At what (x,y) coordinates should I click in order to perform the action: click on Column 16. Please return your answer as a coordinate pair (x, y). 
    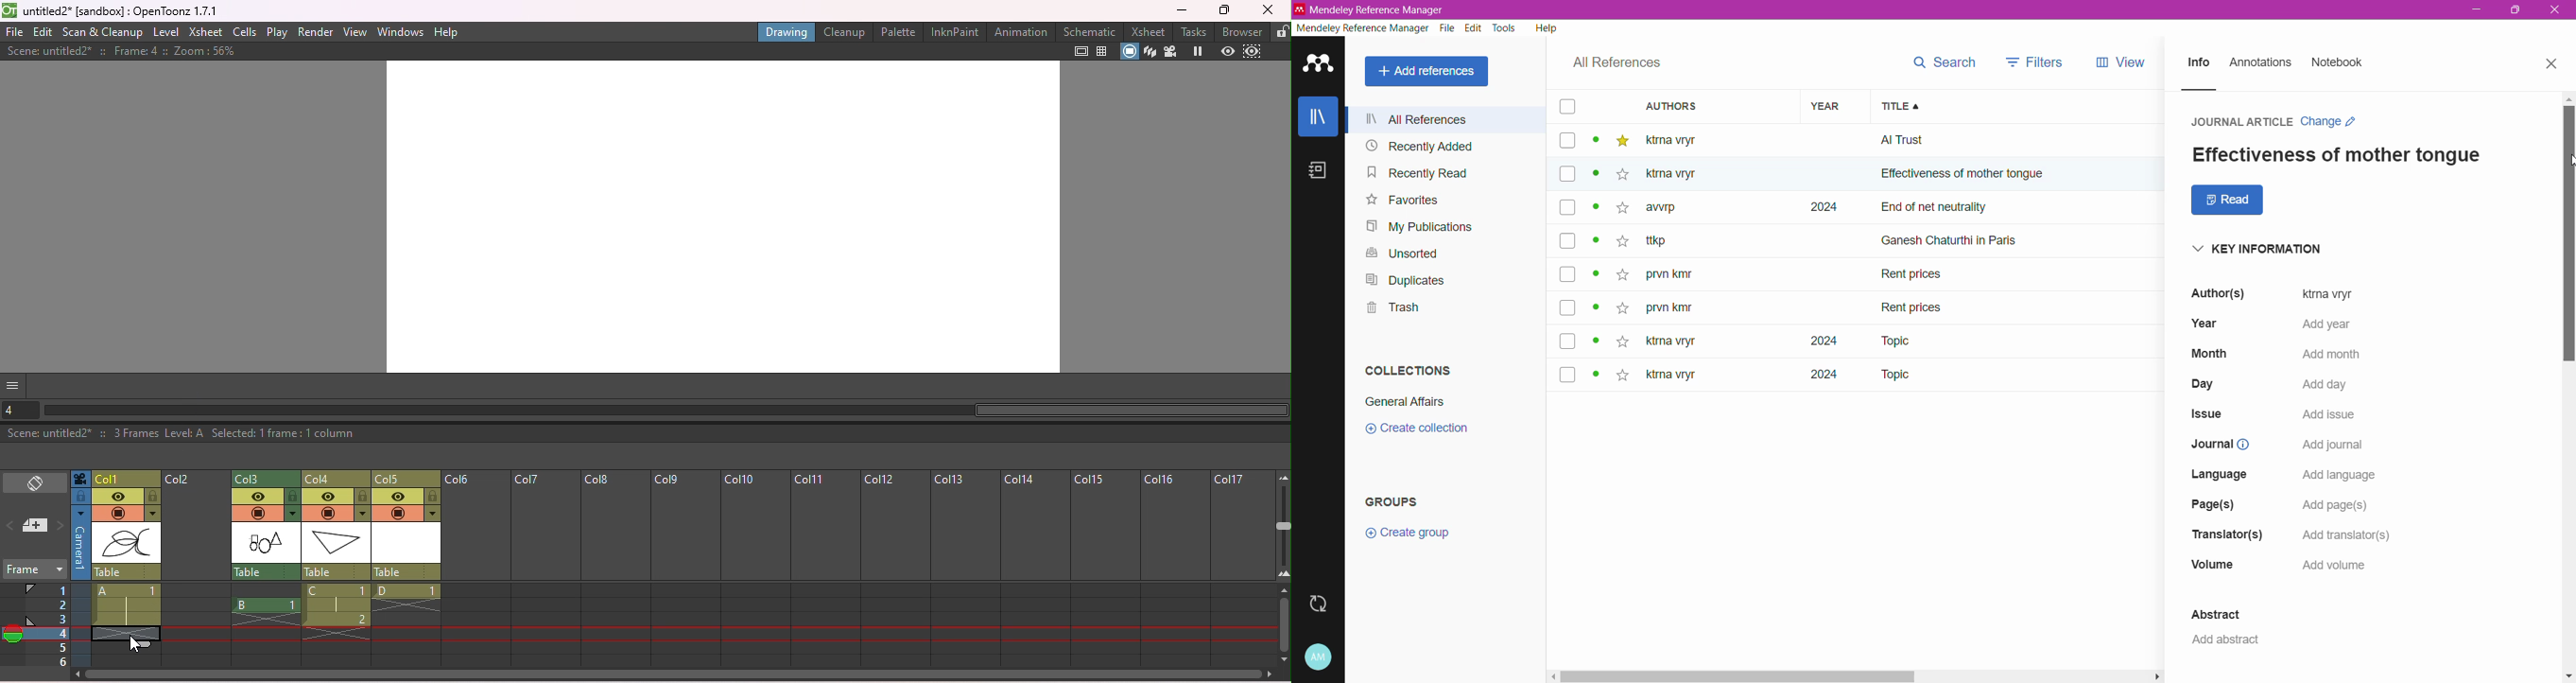
    Looking at the image, I should click on (1173, 569).